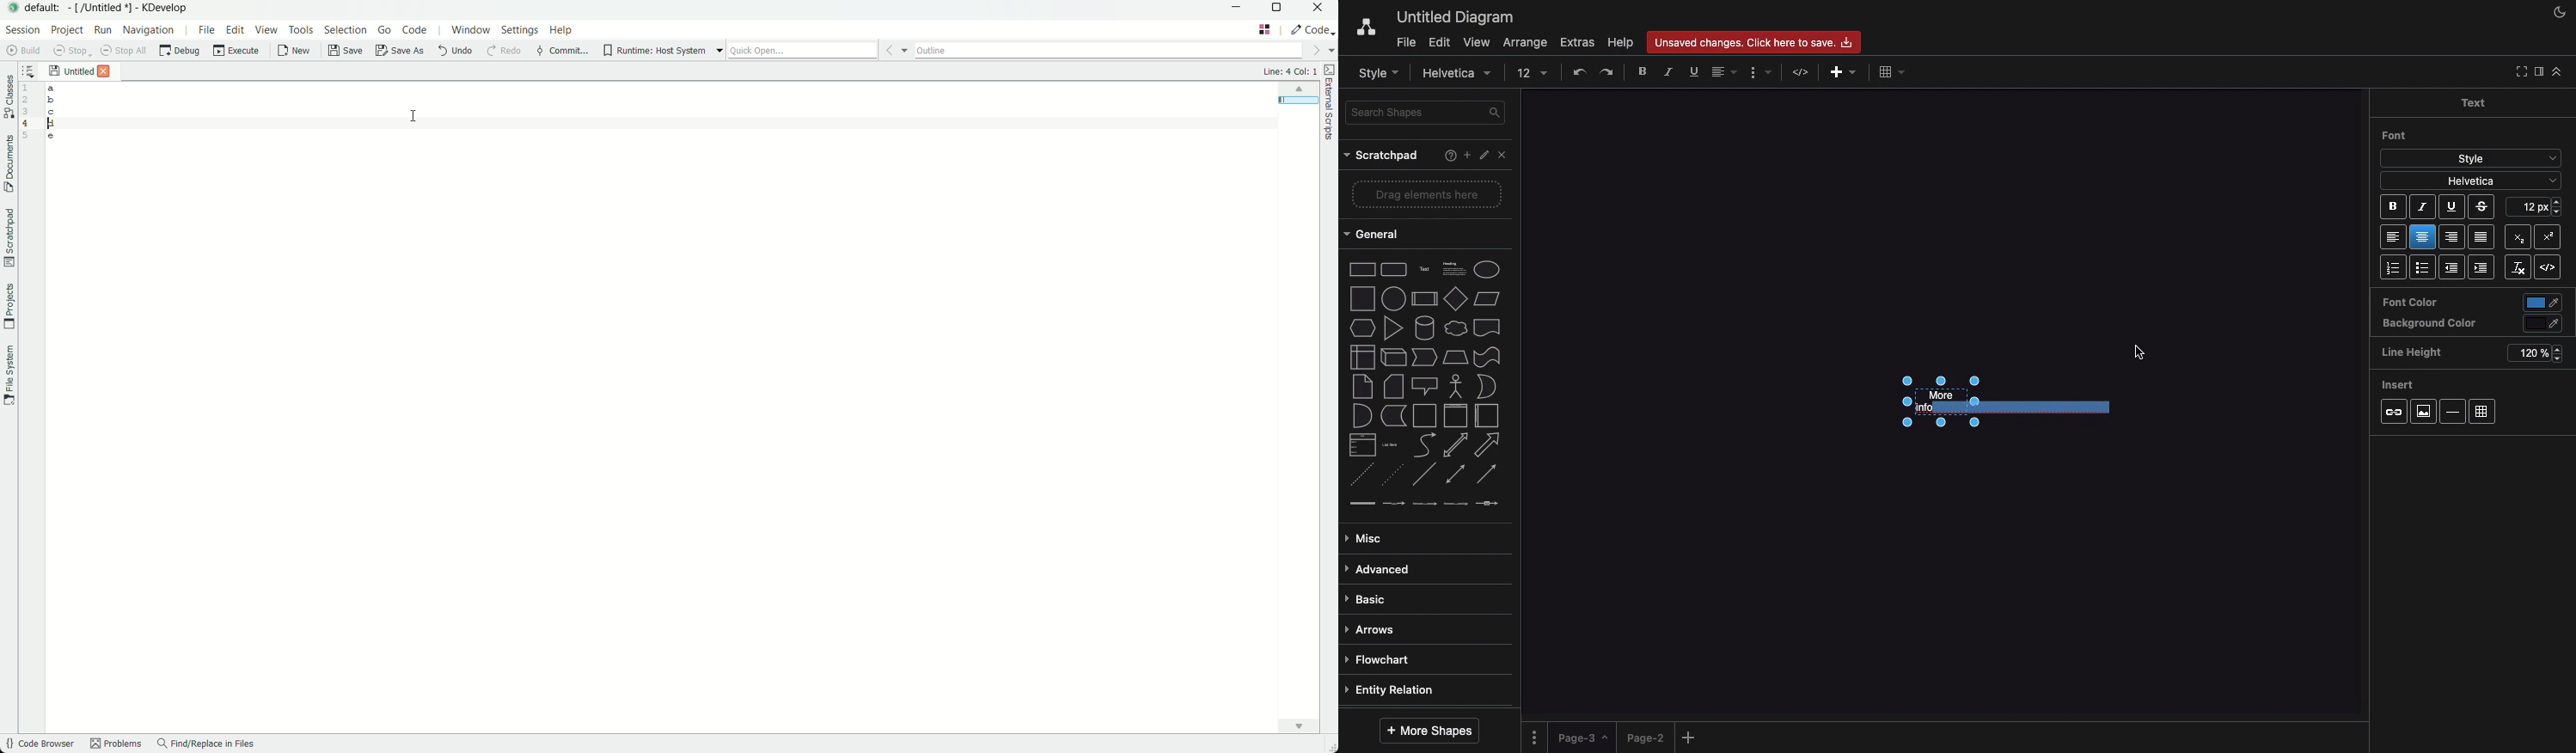 The image size is (2576, 756). Describe the element at coordinates (2140, 355) in the screenshot. I see `Cursor` at that location.